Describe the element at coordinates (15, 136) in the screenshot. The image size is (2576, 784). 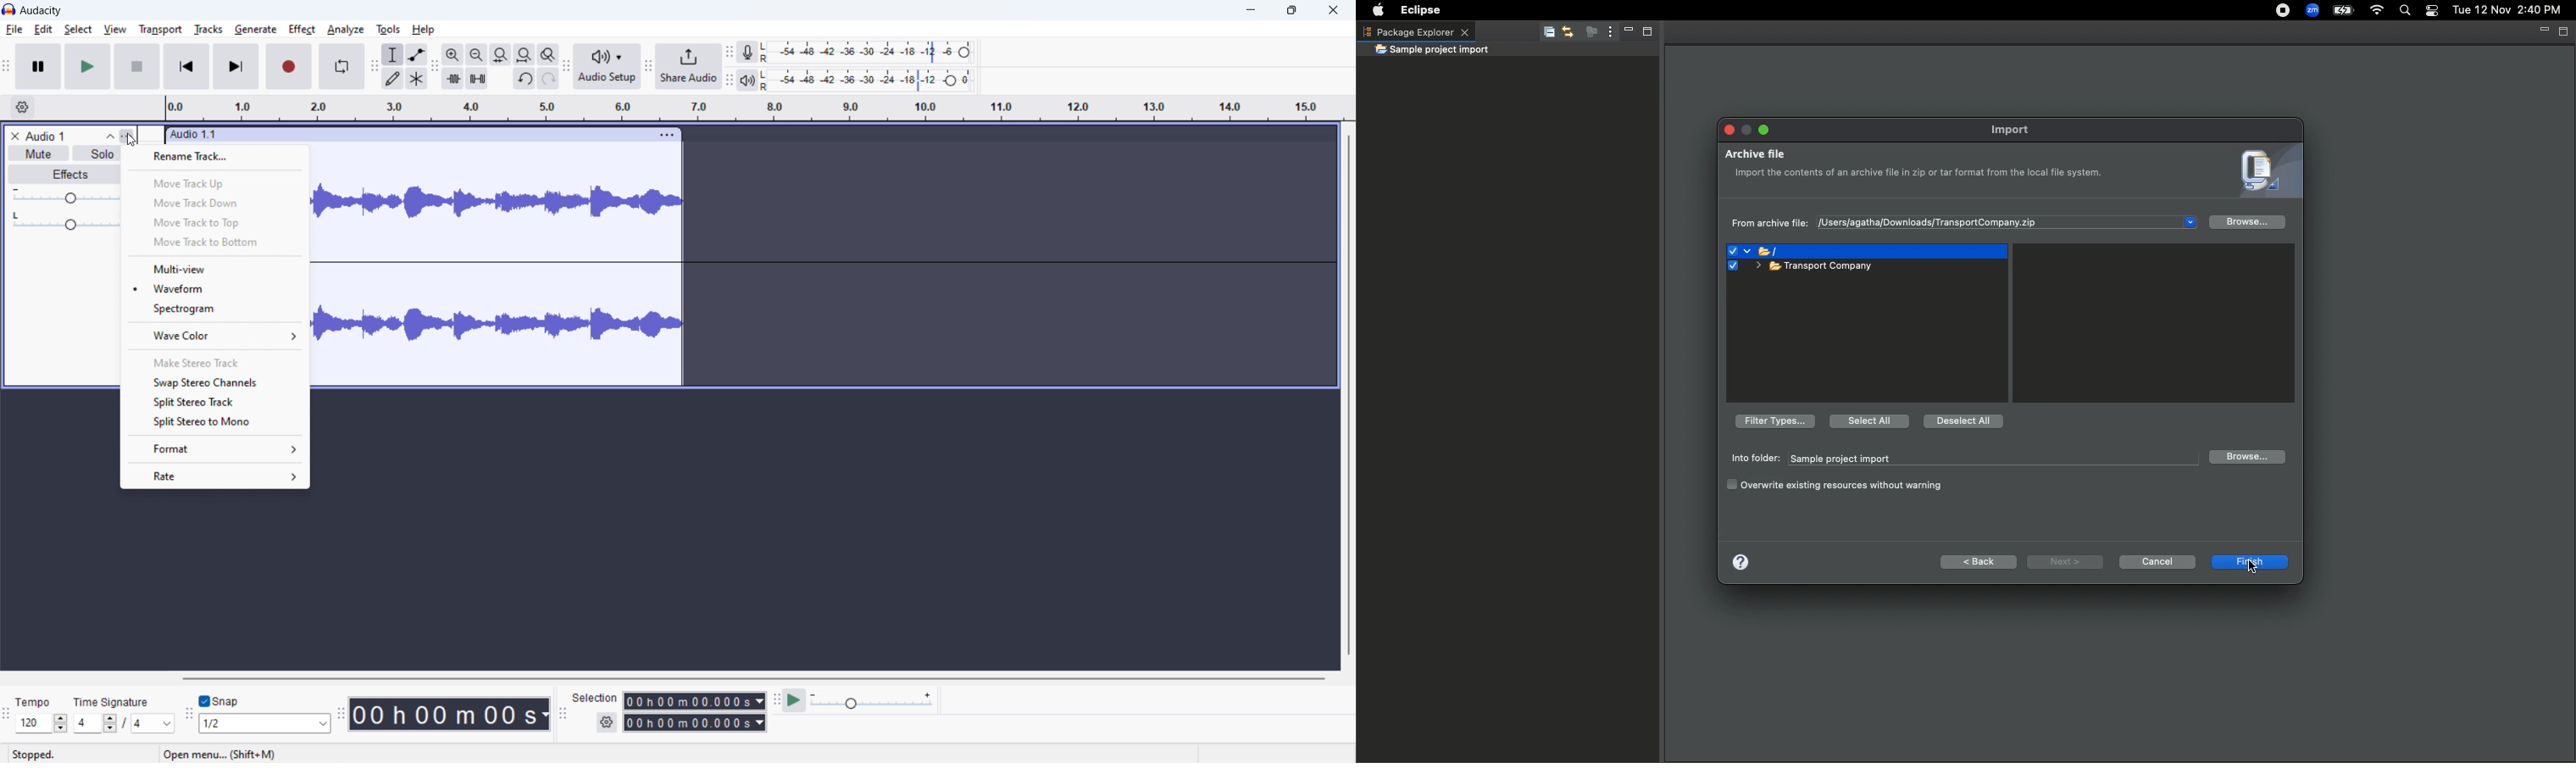
I see `remove track` at that location.